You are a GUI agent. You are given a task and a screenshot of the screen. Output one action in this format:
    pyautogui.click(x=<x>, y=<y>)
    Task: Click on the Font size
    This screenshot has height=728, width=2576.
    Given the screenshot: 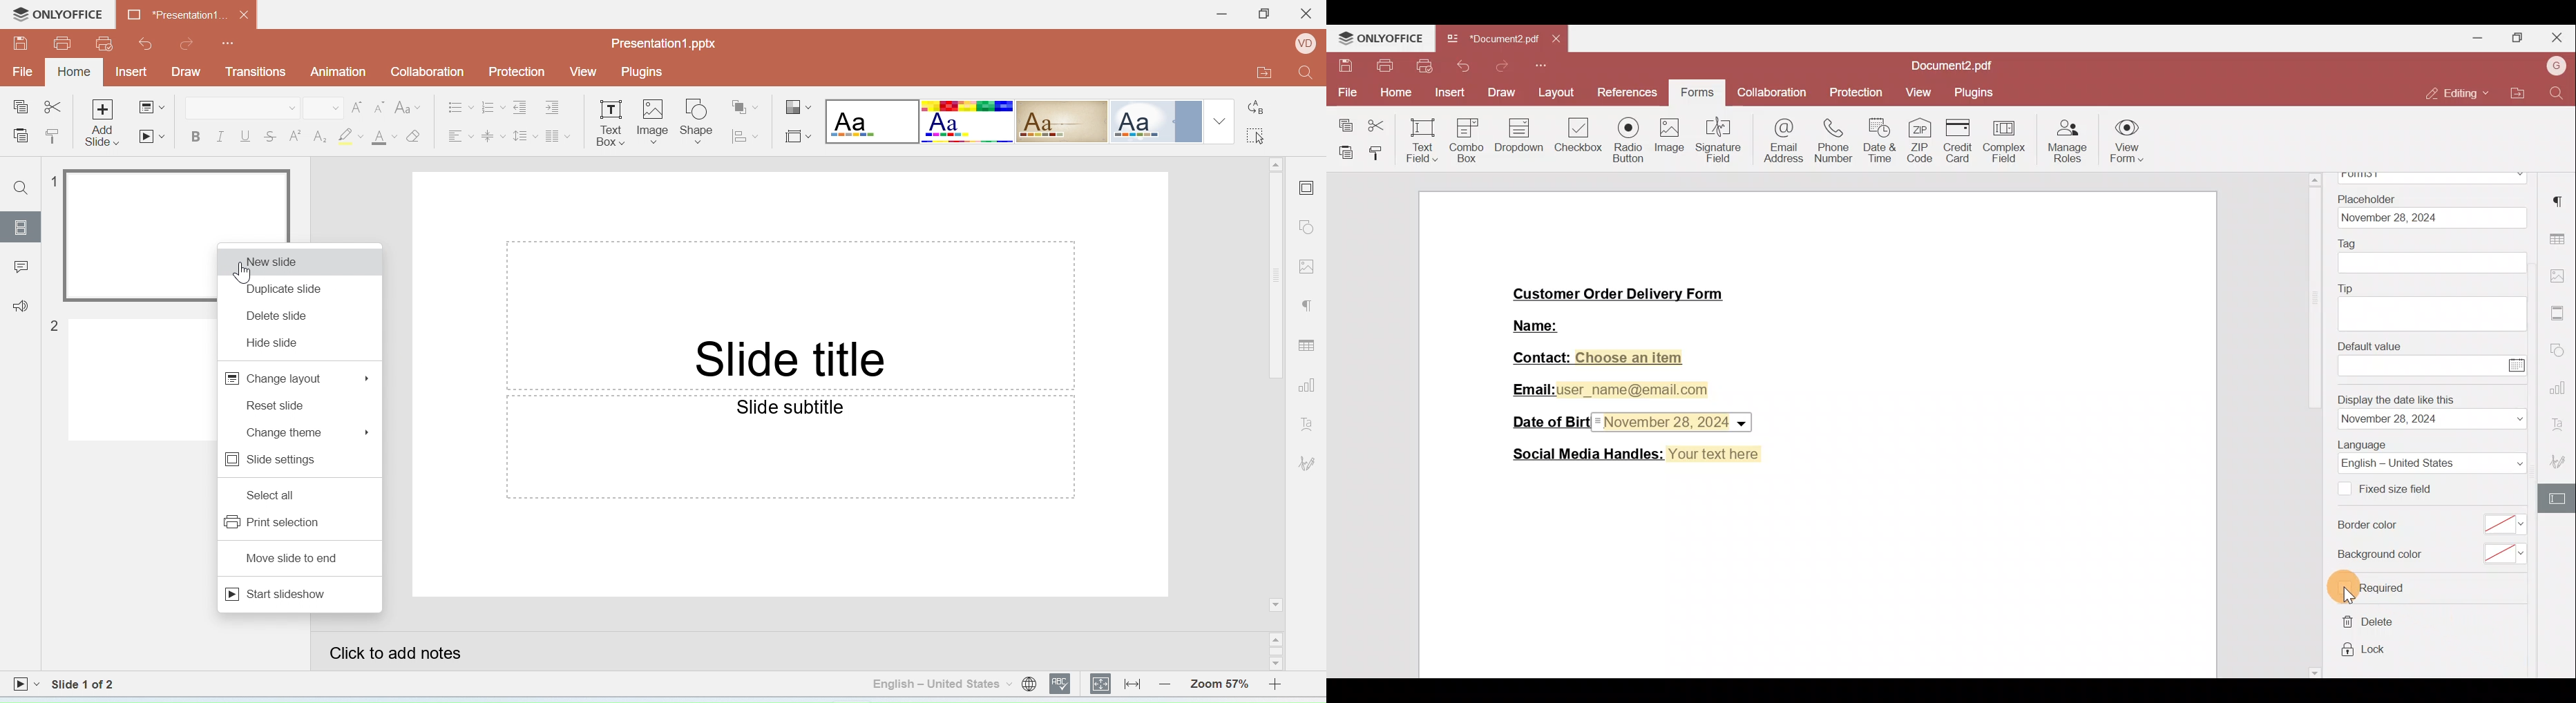 What is the action you would take?
    pyautogui.click(x=323, y=108)
    